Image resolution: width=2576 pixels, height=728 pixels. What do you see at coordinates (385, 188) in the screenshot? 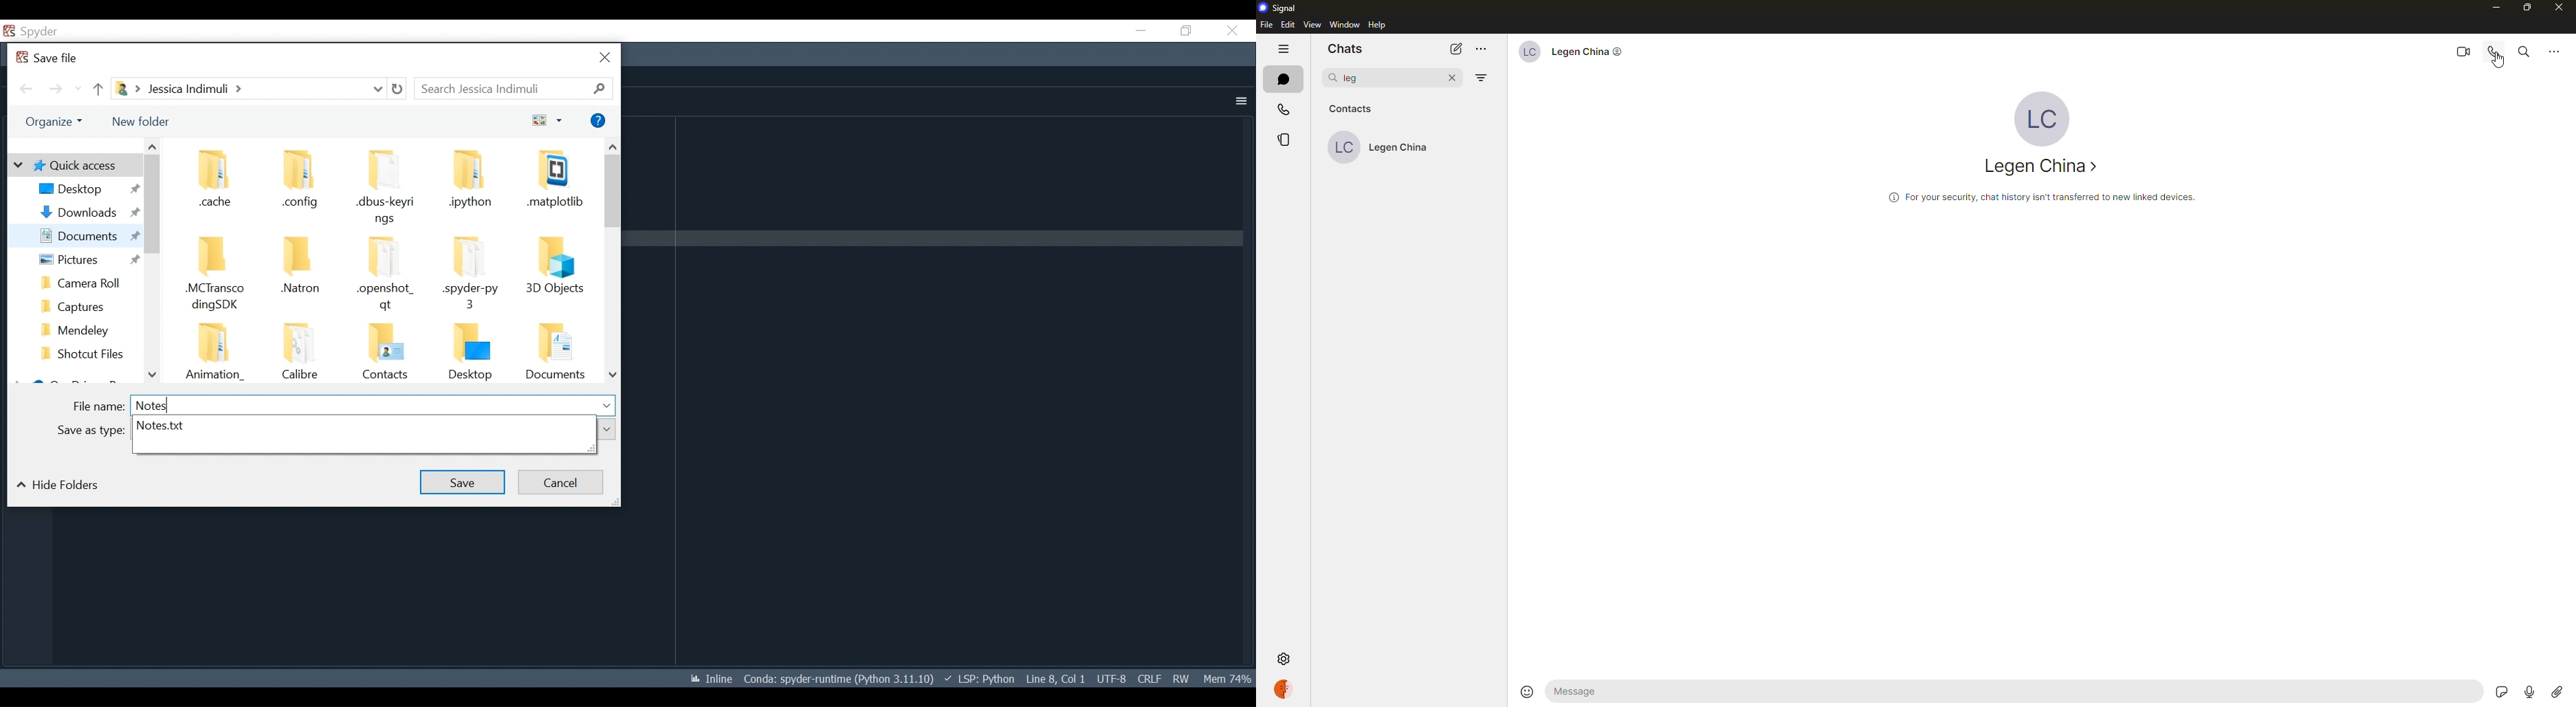
I see `Folder` at bounding box center [385, 188].